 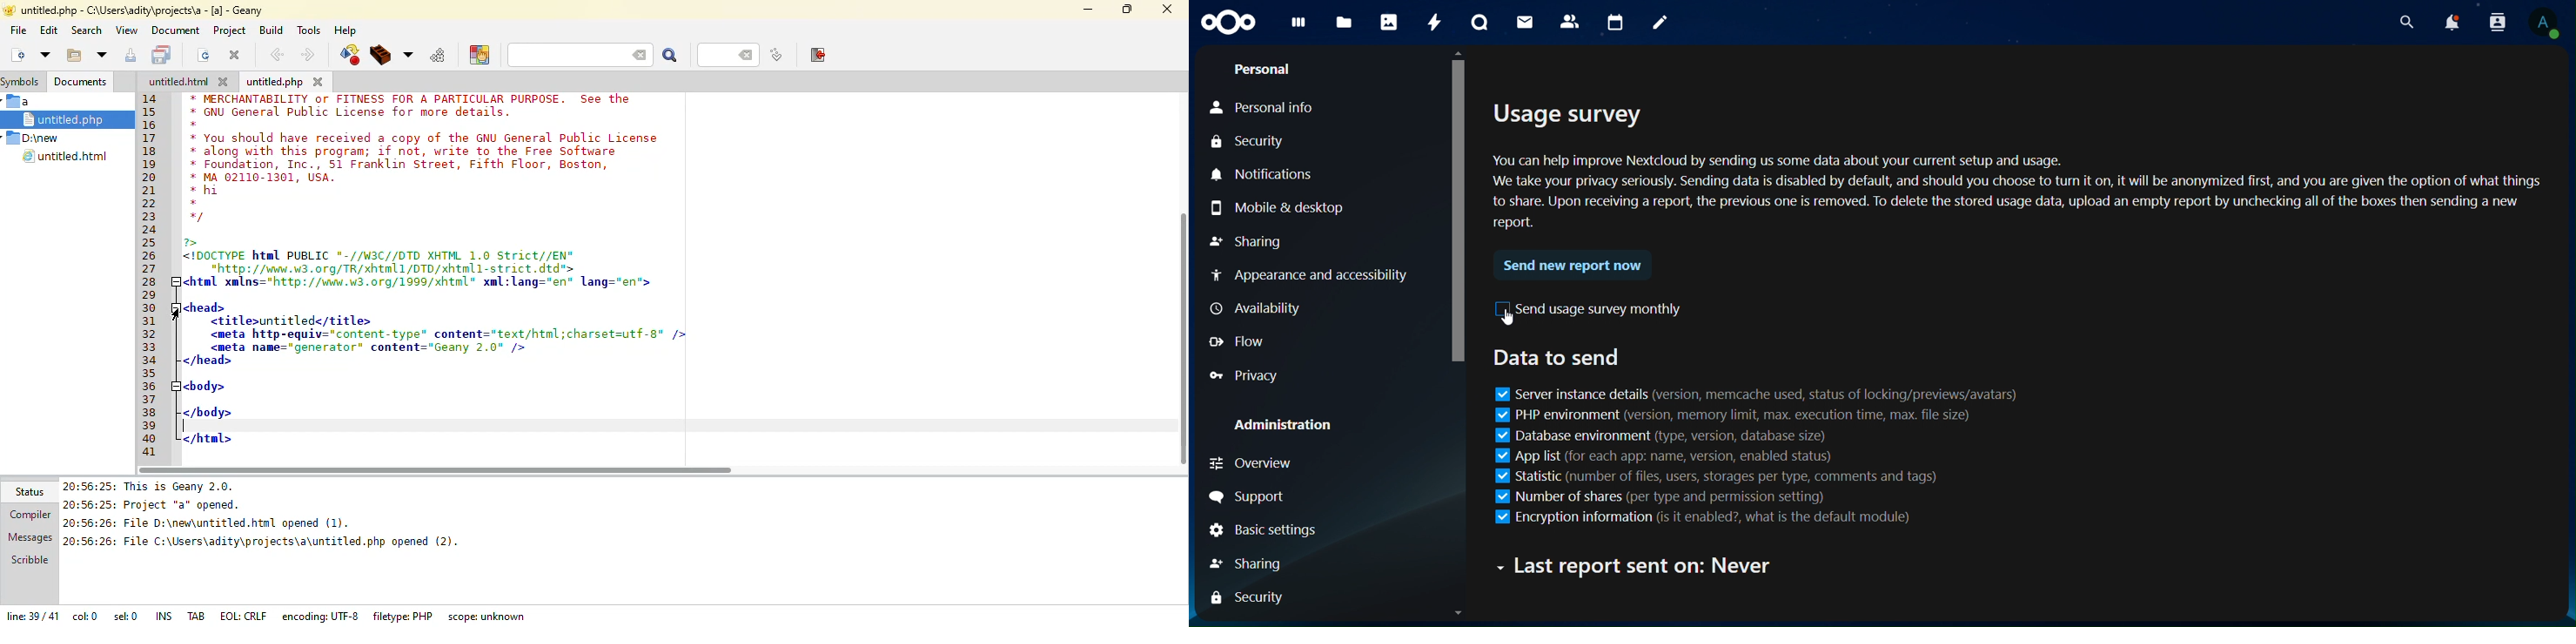 What do you see at coordinates (20, 100) in the screenshot?
I see `a` at bounding box center [20, 100].